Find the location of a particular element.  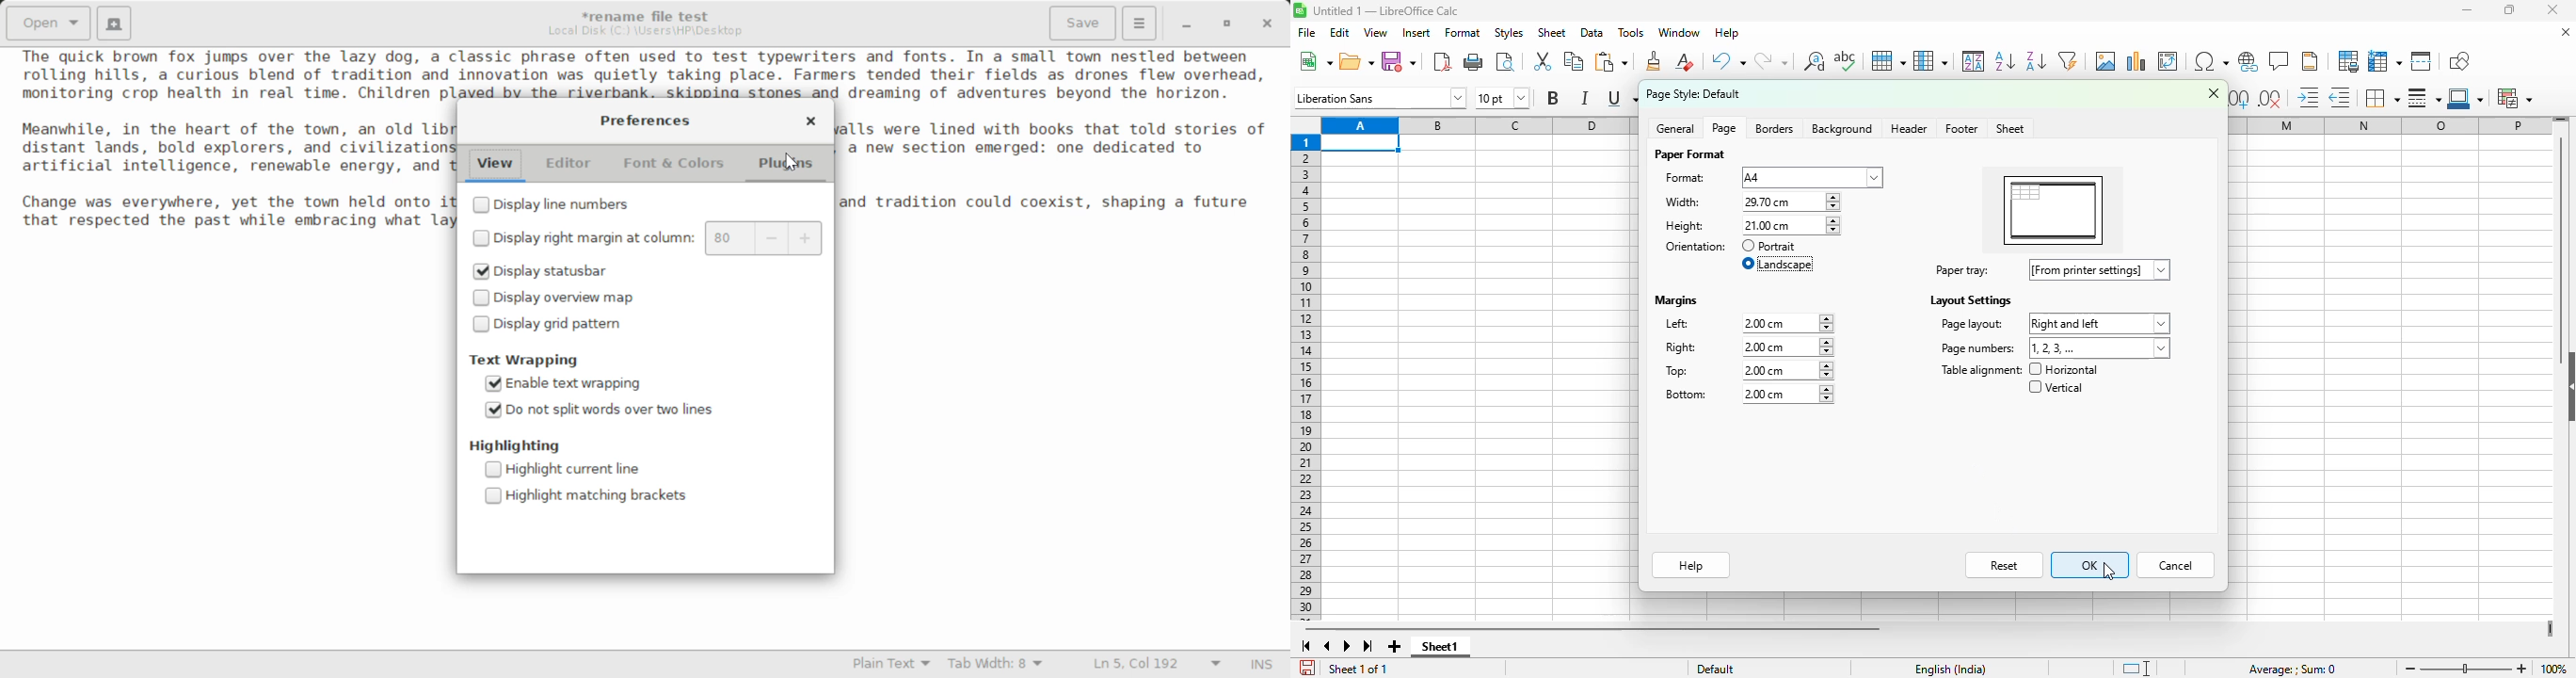

copy is located at coordinates (1574, 60).